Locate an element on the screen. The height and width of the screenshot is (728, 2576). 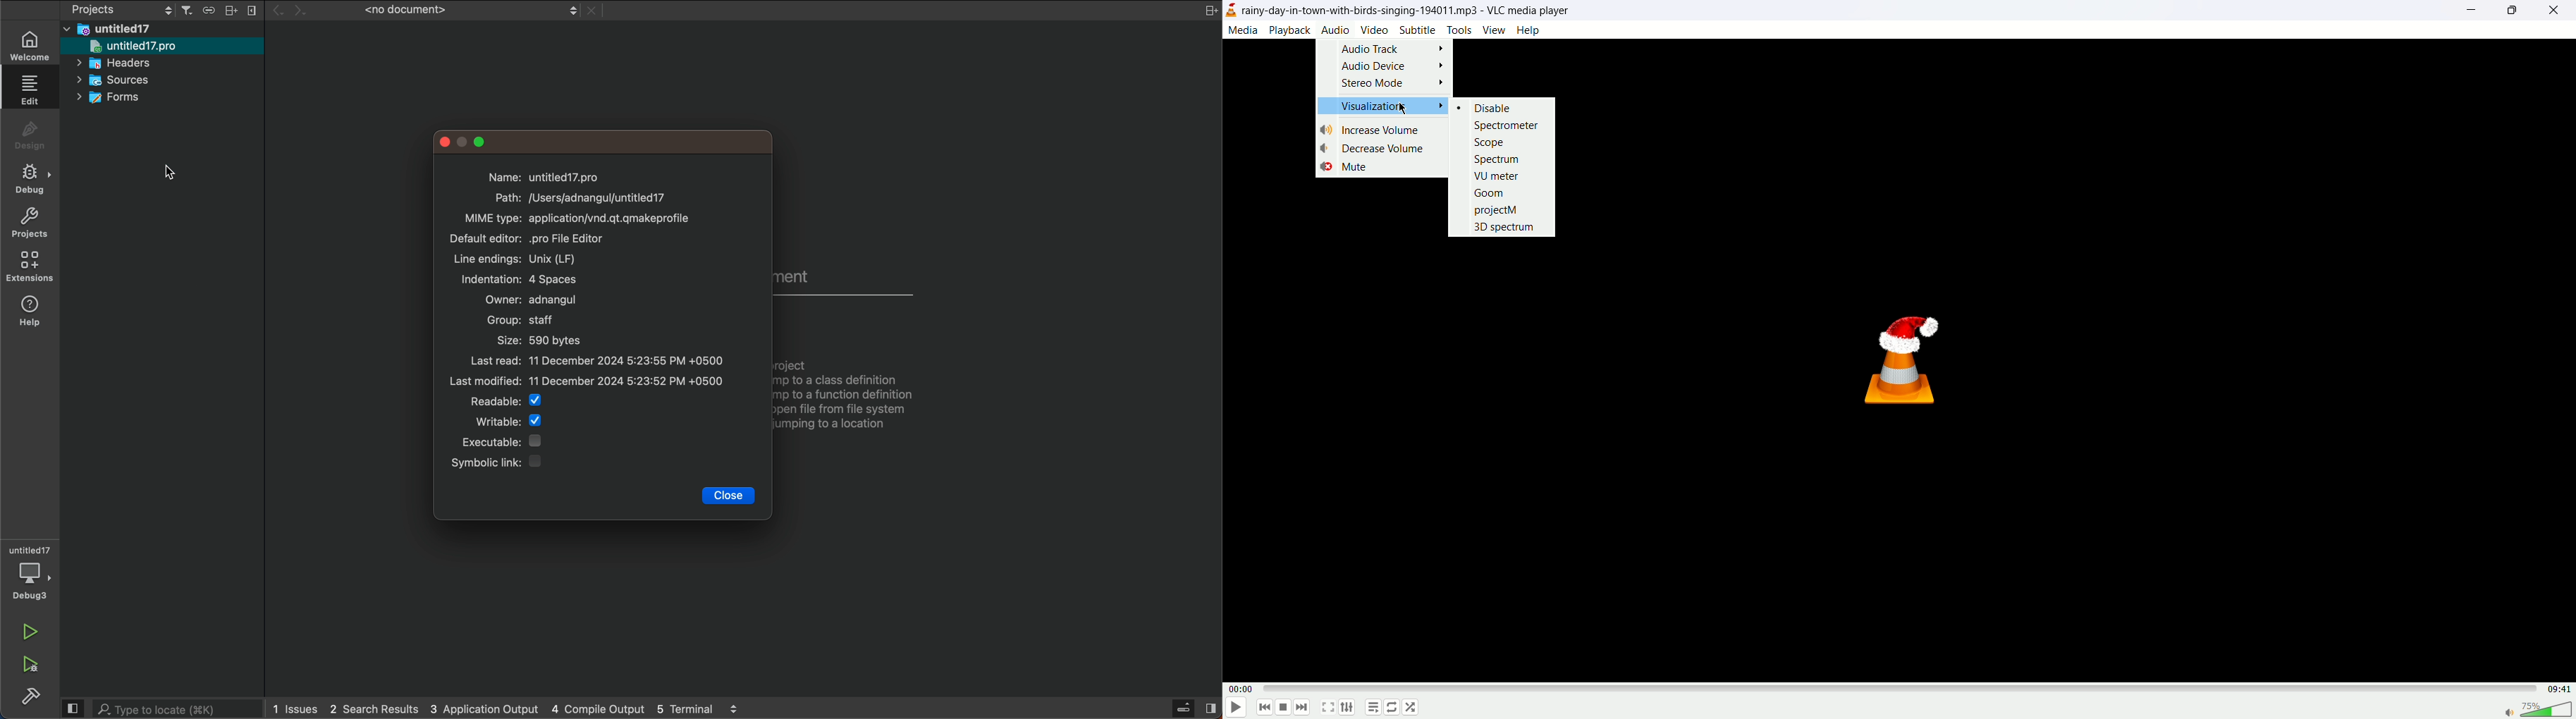
4 compile output is located at coordinates (601, 709).